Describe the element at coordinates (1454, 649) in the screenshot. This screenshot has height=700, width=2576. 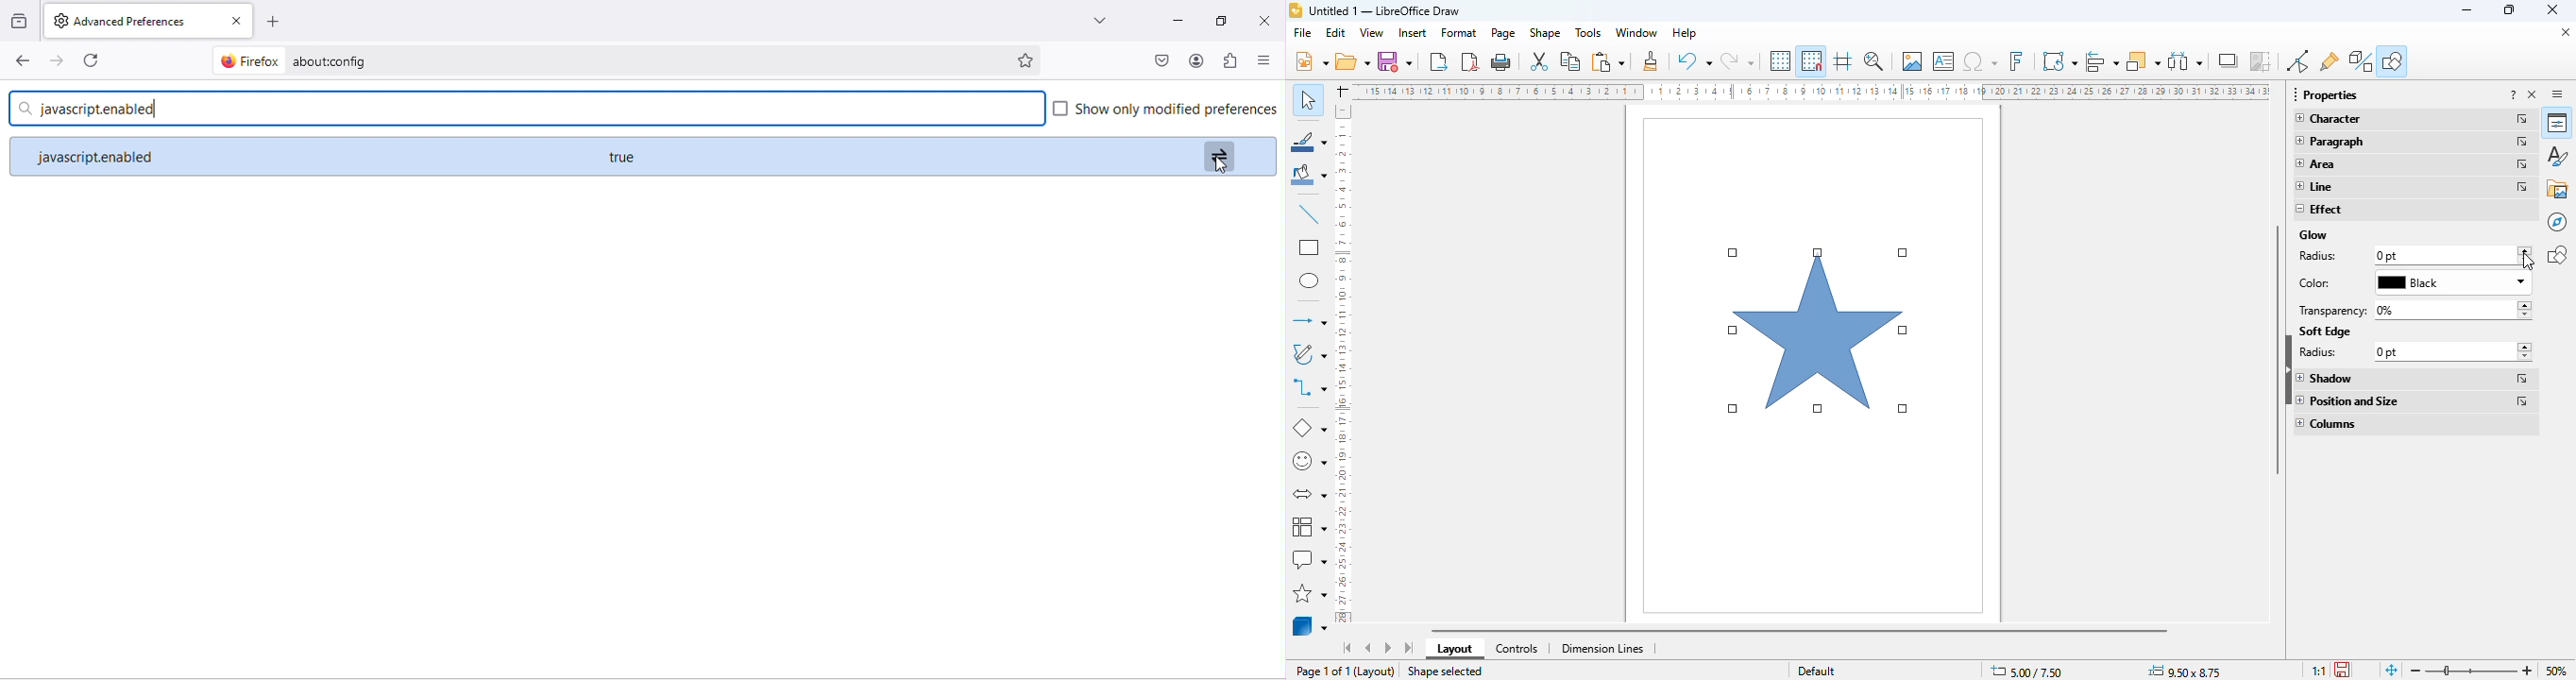
I see `layout` at that location.